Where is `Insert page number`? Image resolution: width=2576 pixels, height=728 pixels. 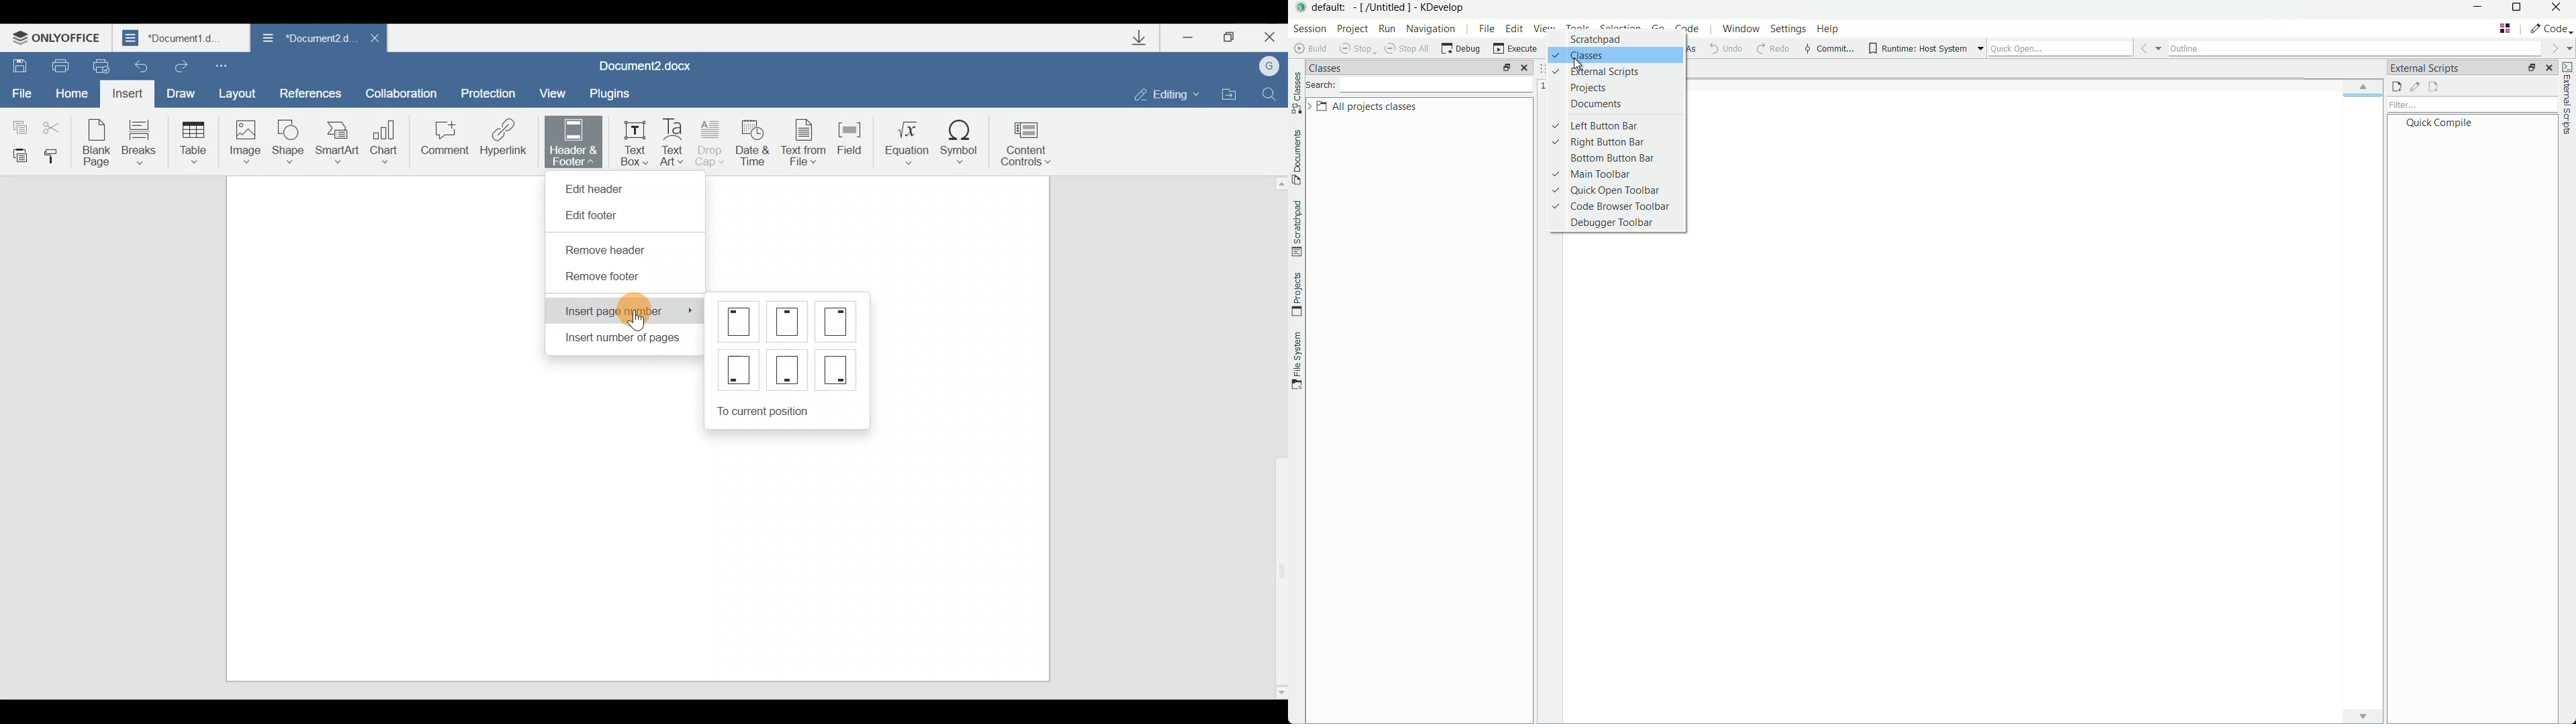 Insert page number is located at coordinates (627, 311).